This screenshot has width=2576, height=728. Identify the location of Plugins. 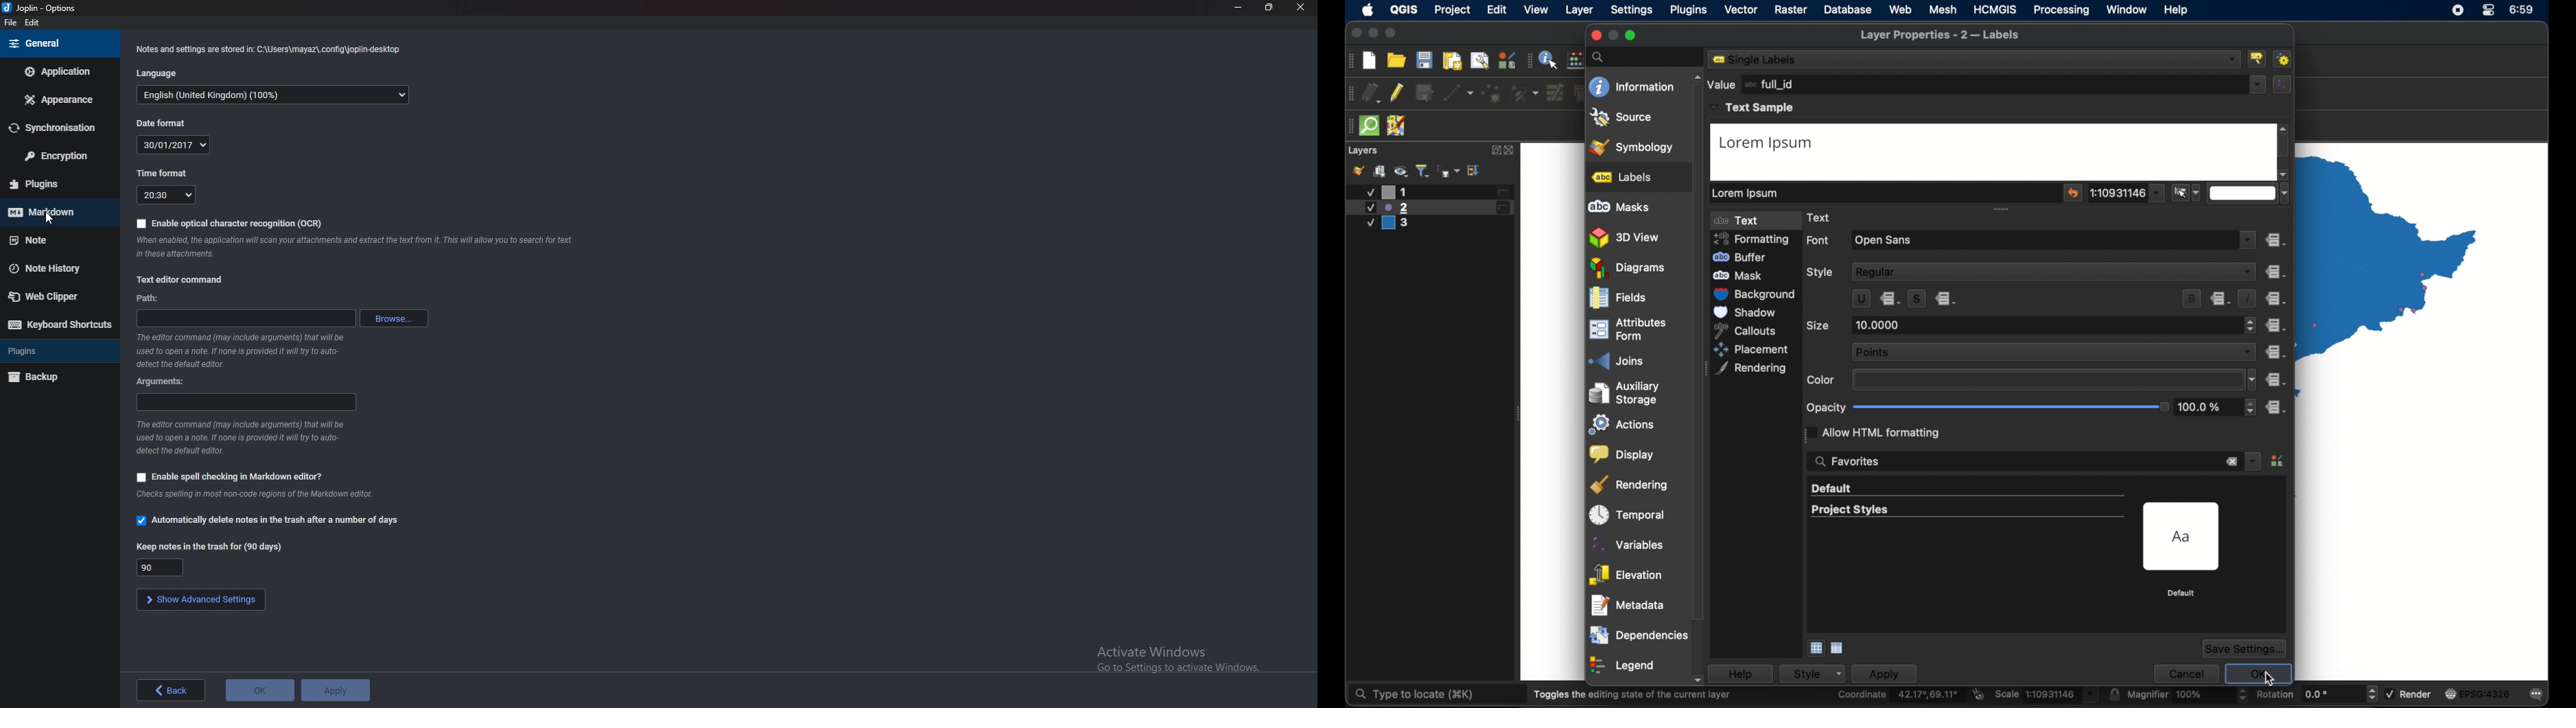
(57, 351).